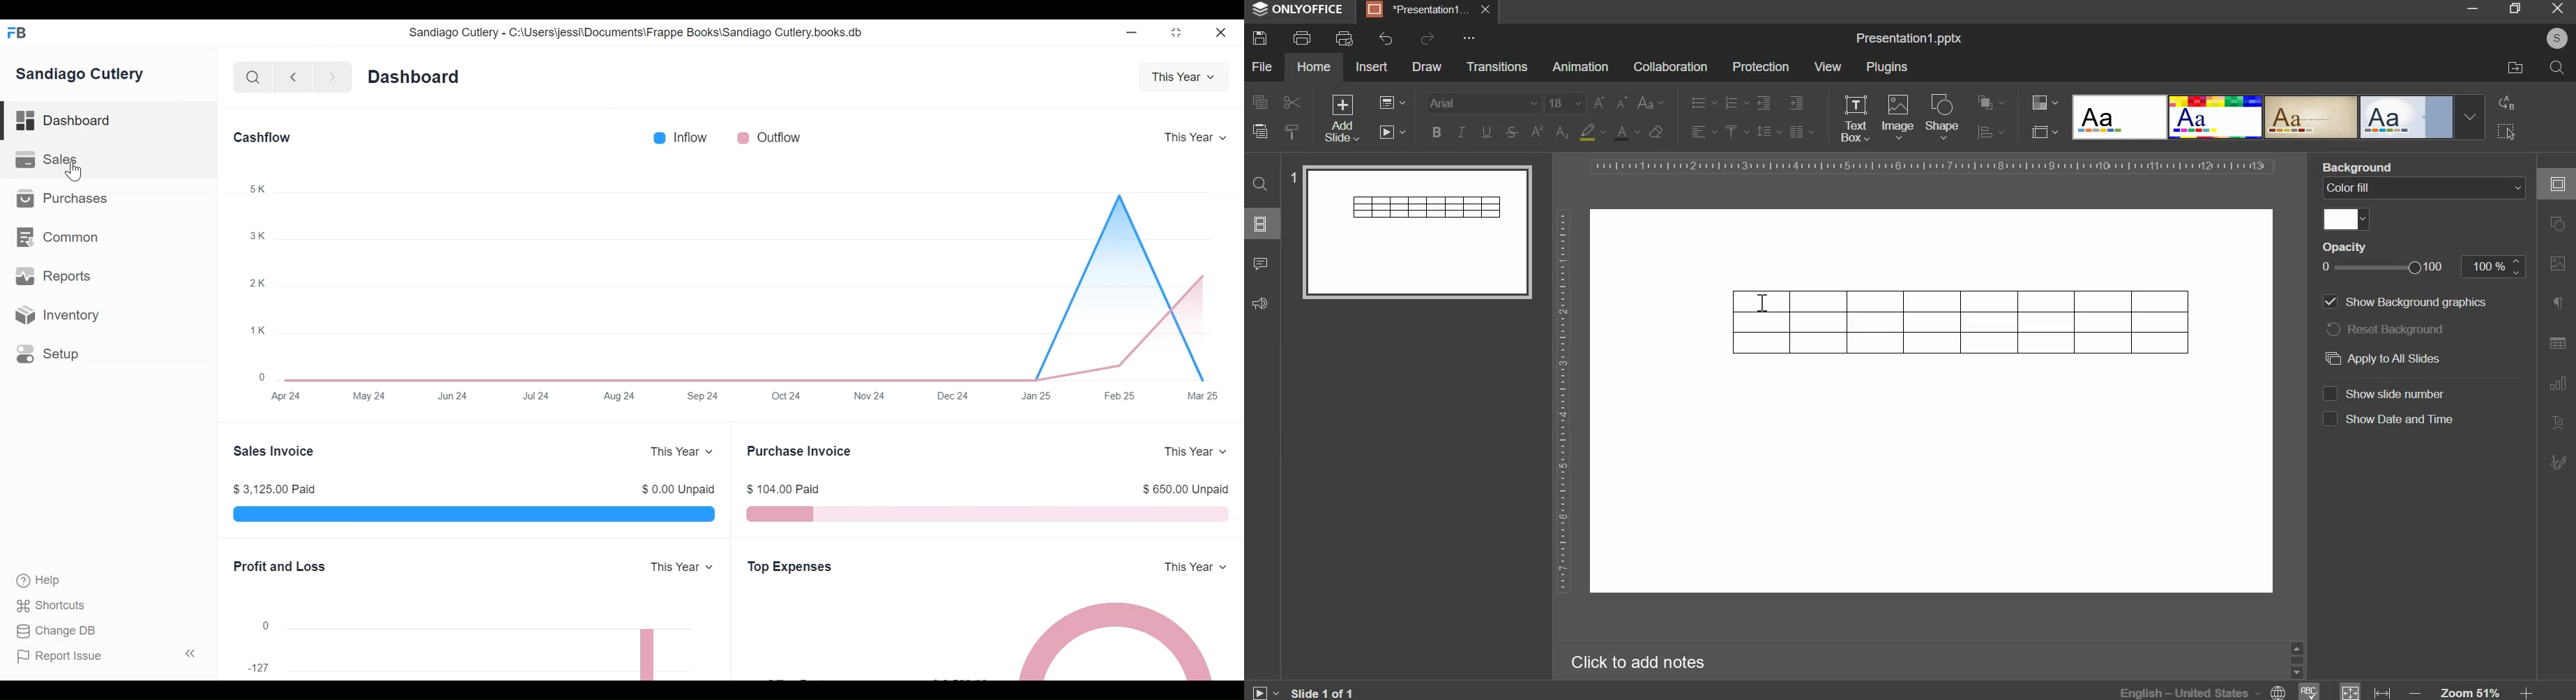  What do you see at coordinates (73, 170) in the screenshot?
I see `Cursor` at bounding box center [73, 170].